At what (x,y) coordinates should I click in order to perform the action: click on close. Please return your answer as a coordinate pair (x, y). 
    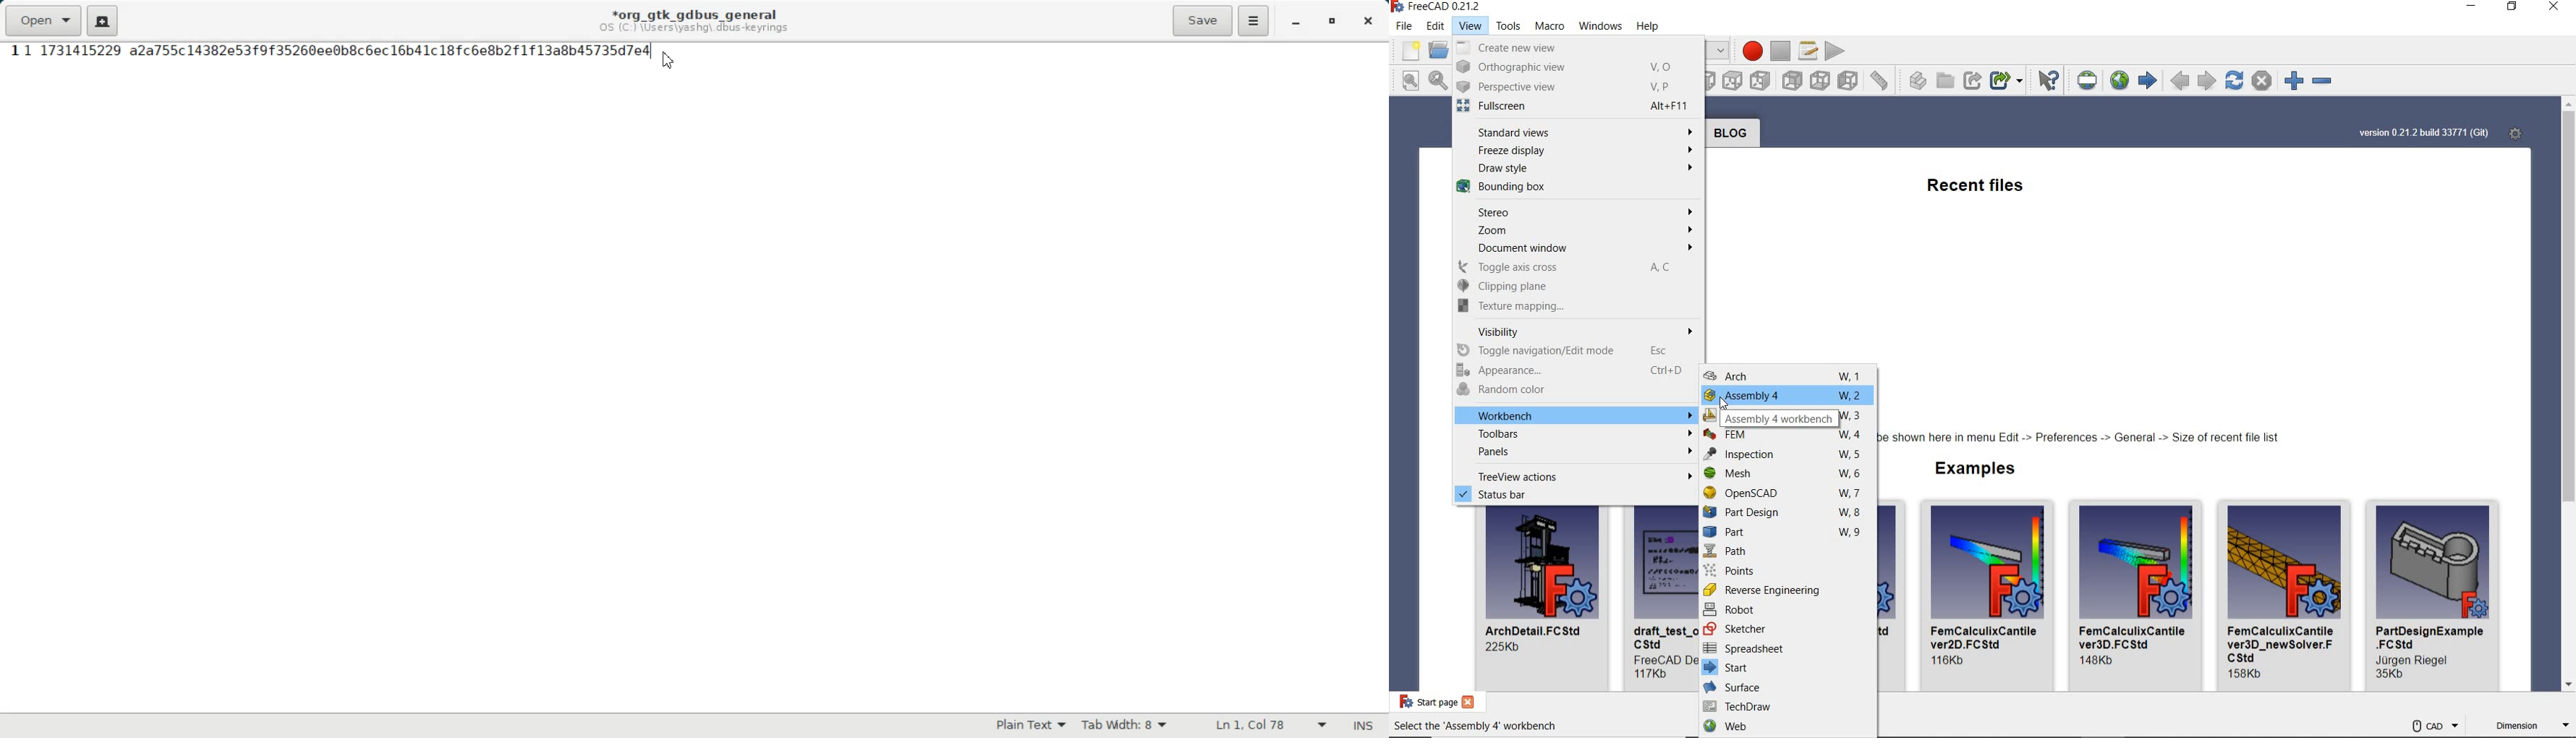
    Looking at the image, I should click on (2556, 7).